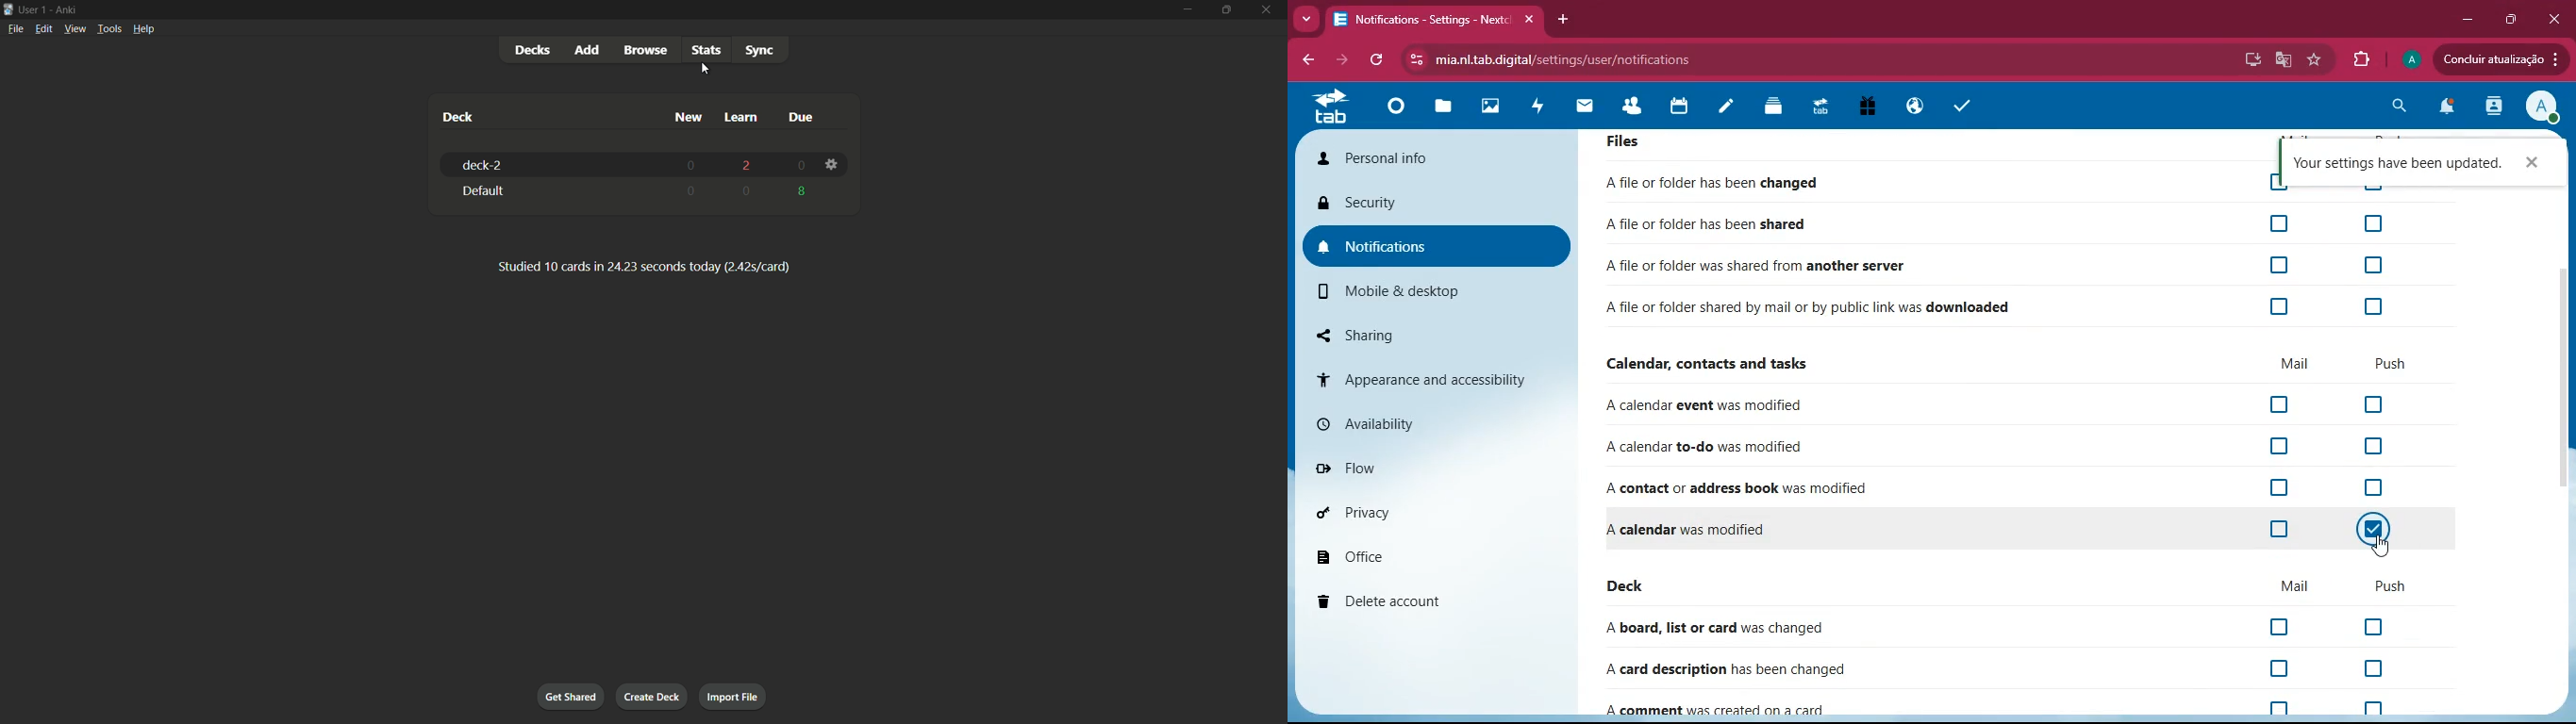  I want to click on file shared, so click(1716, 225).